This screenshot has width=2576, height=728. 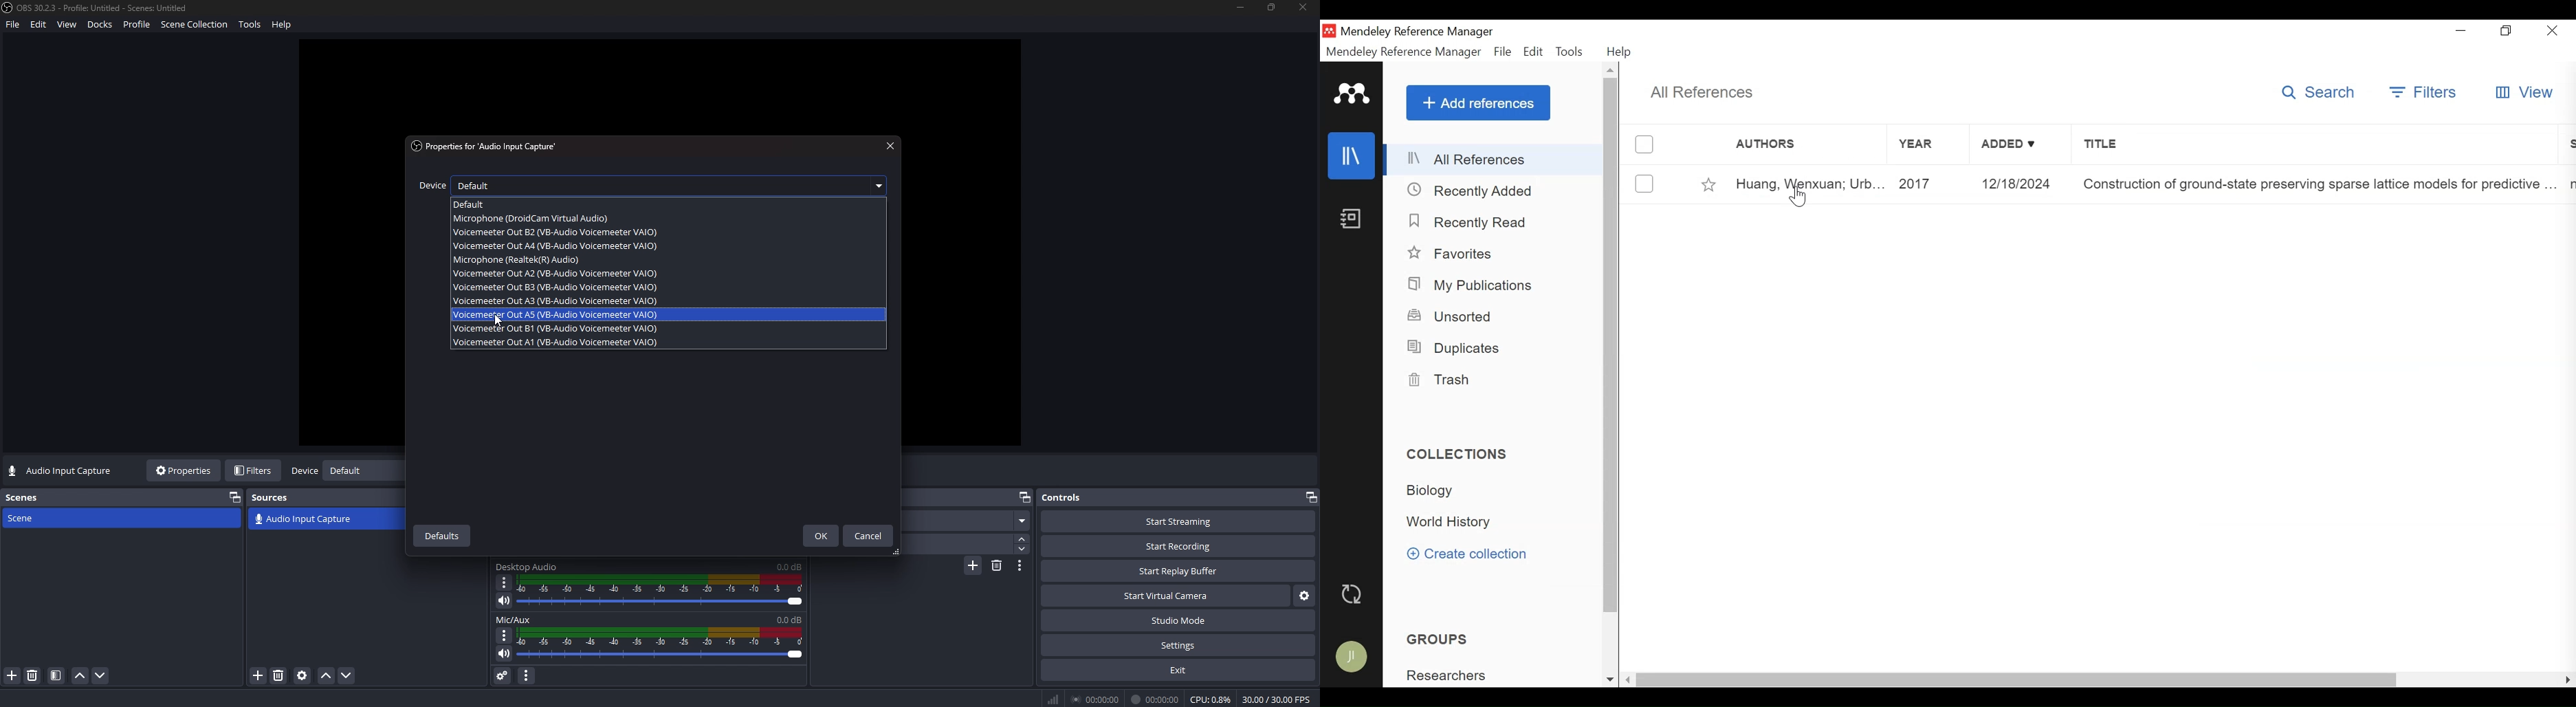 I want to click on remove source, so click(x=278, y=675).